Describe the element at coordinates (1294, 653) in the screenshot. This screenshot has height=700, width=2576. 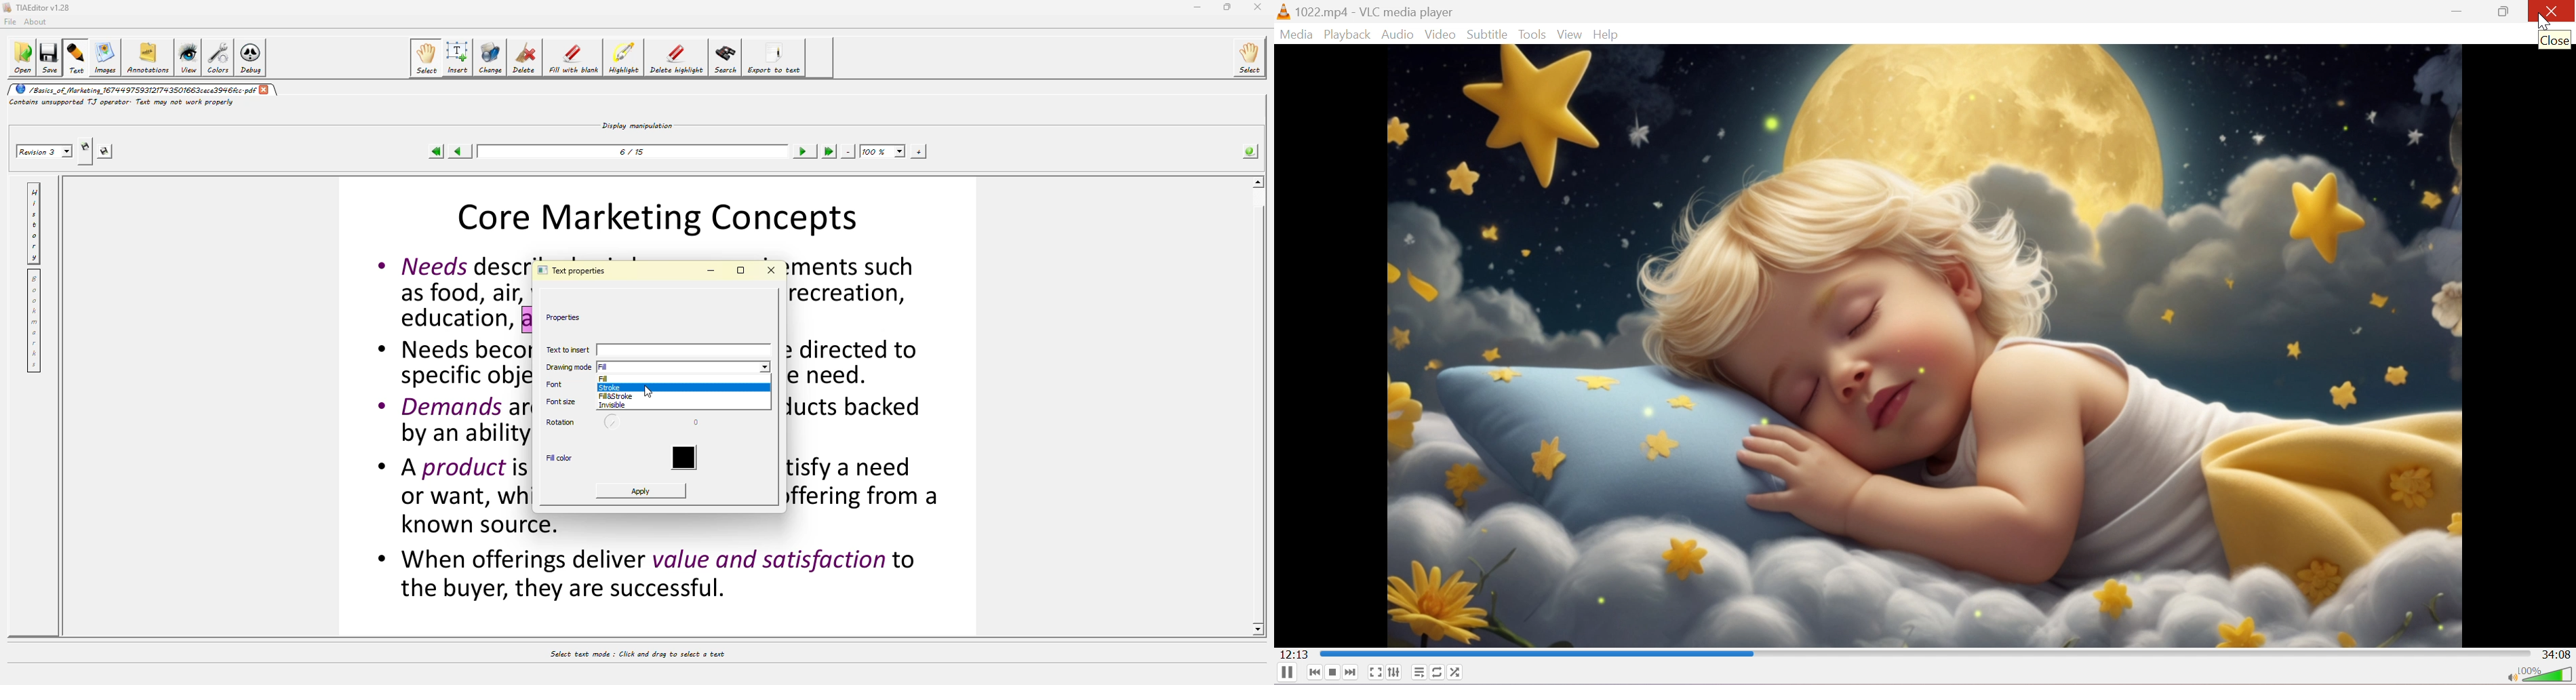
I see `12:13` at that location.